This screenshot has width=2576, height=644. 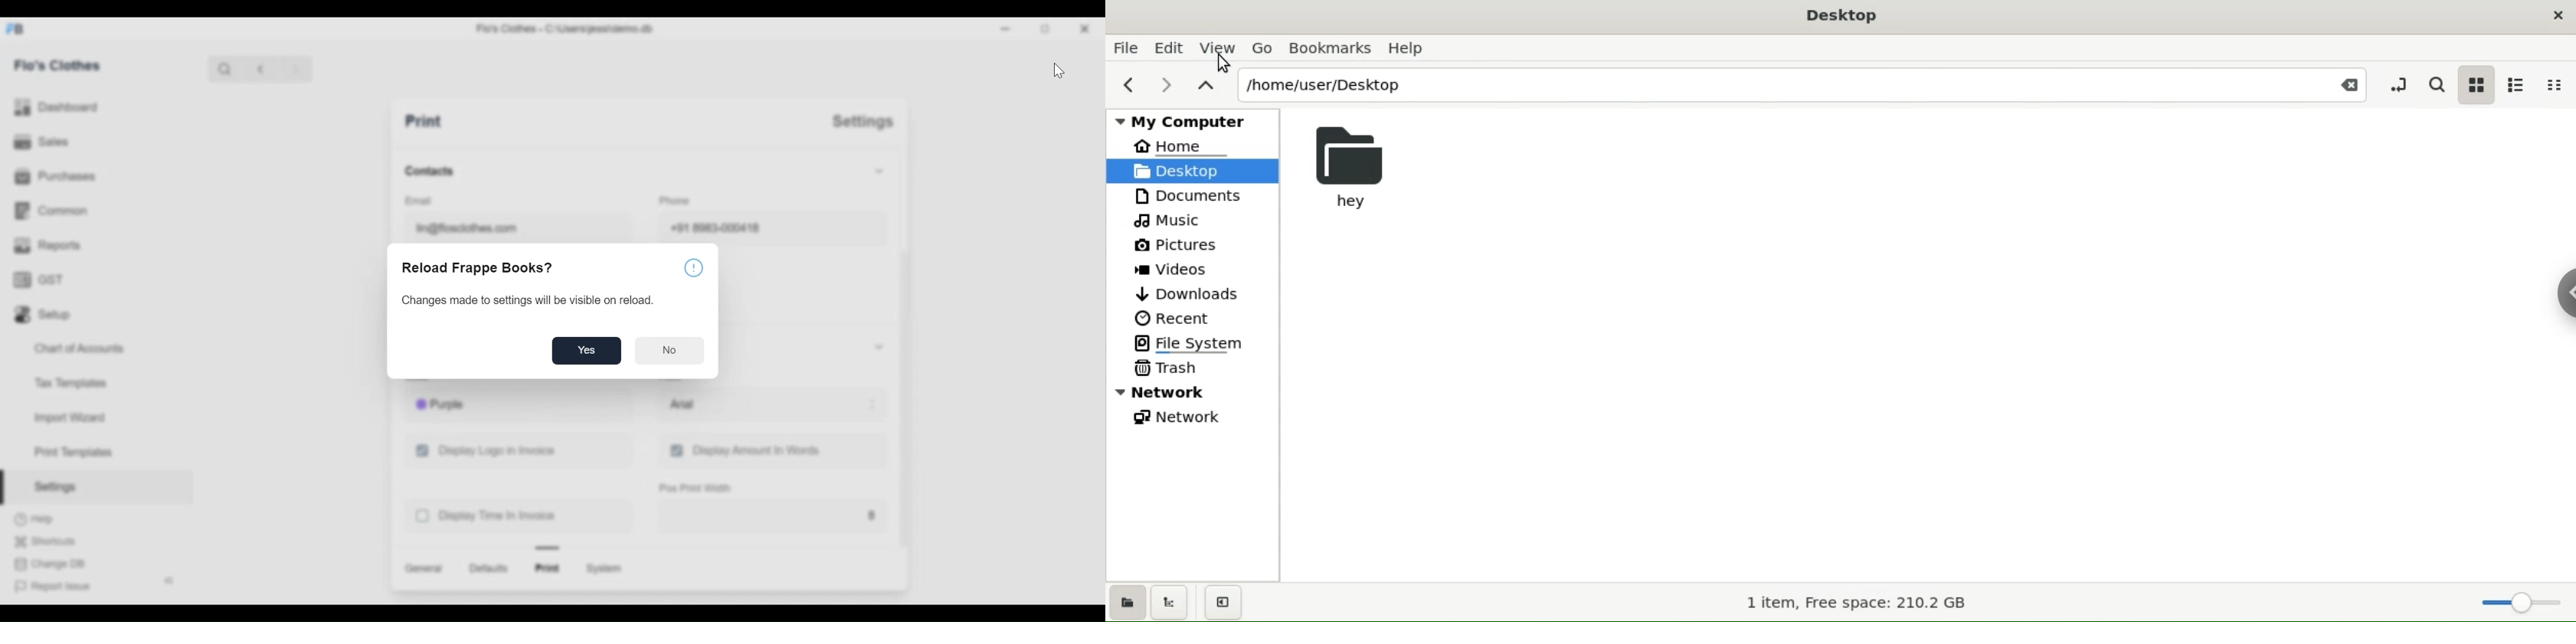 I want to click on Changes made to settings will be visible on reload., so click(x=518, y=302).